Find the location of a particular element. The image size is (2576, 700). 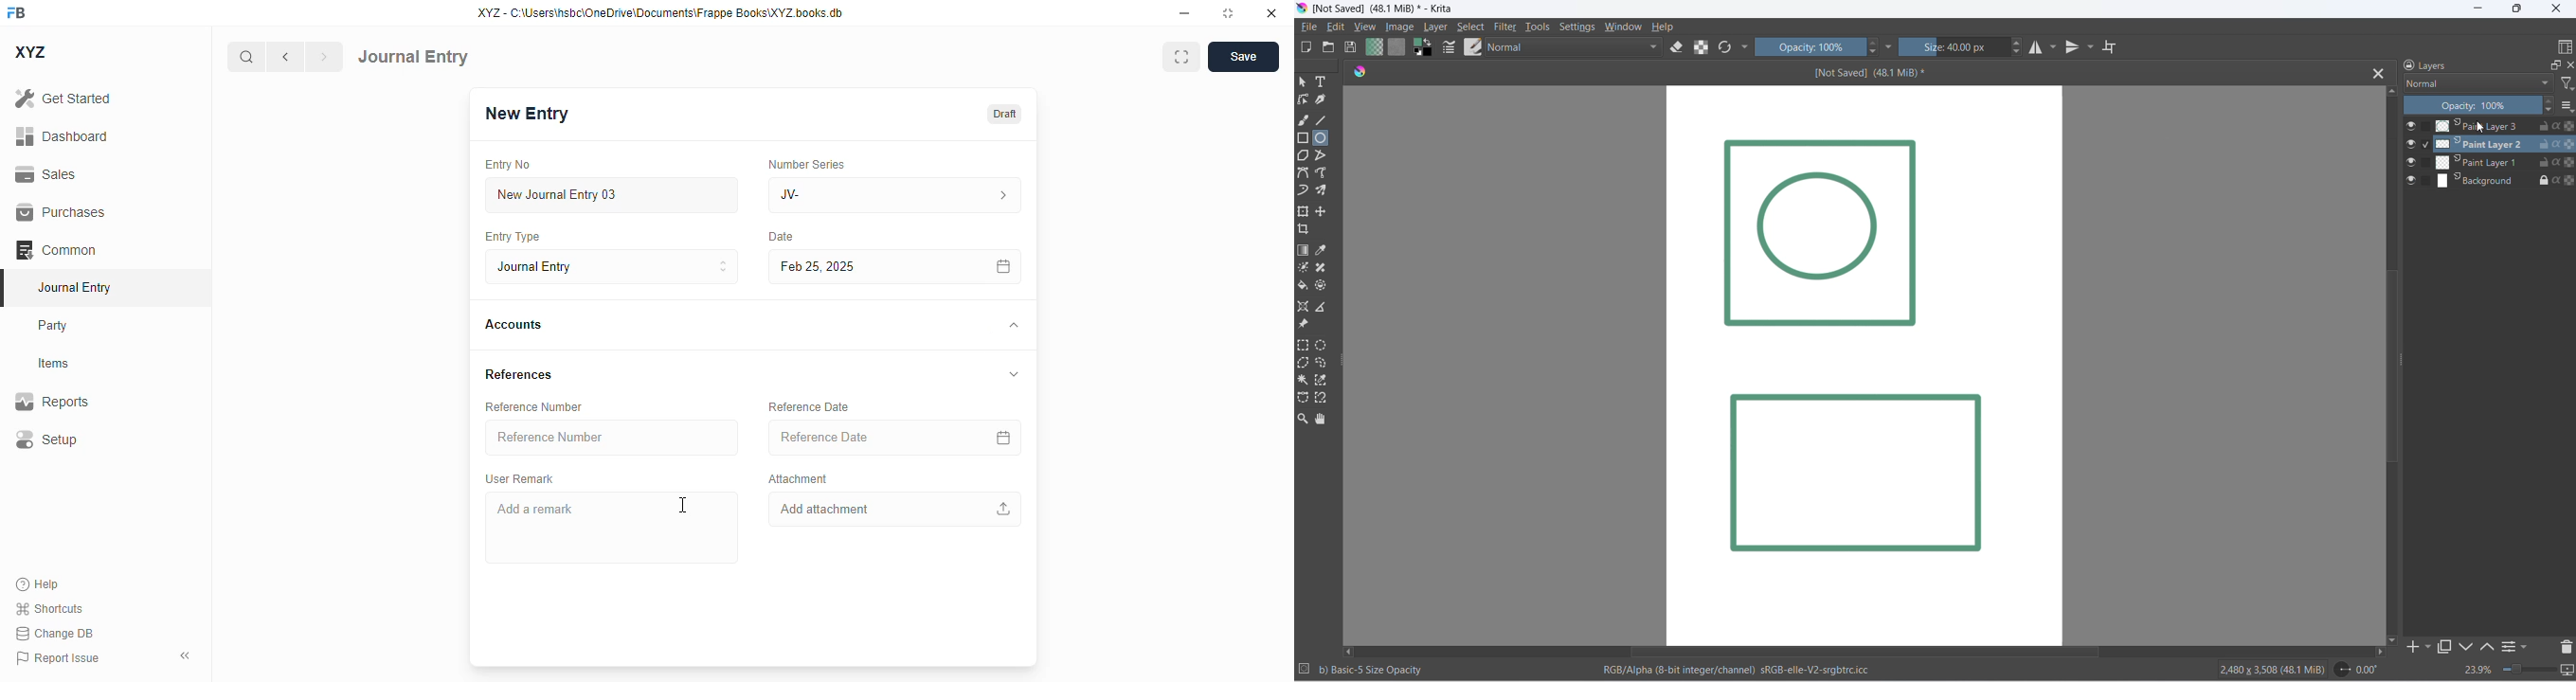

visibility is located at coordinates (2412, 126).